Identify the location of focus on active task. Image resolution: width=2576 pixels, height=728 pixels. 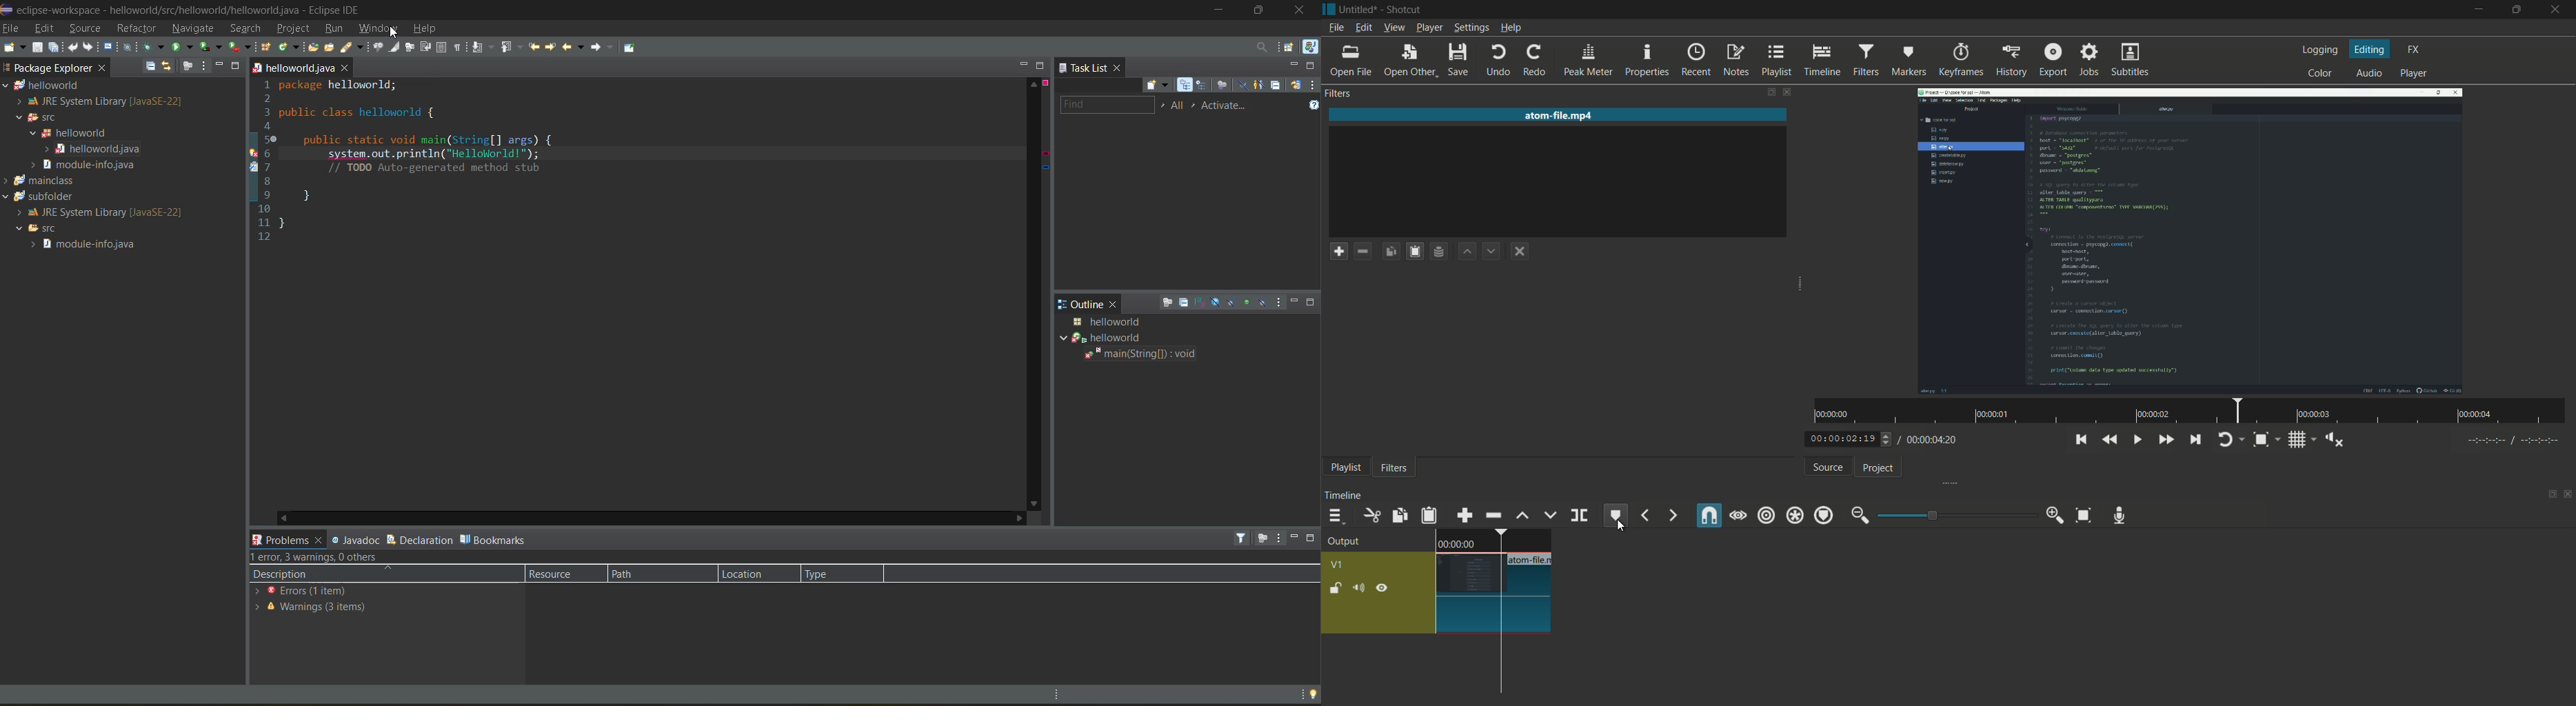
(1170, 303).